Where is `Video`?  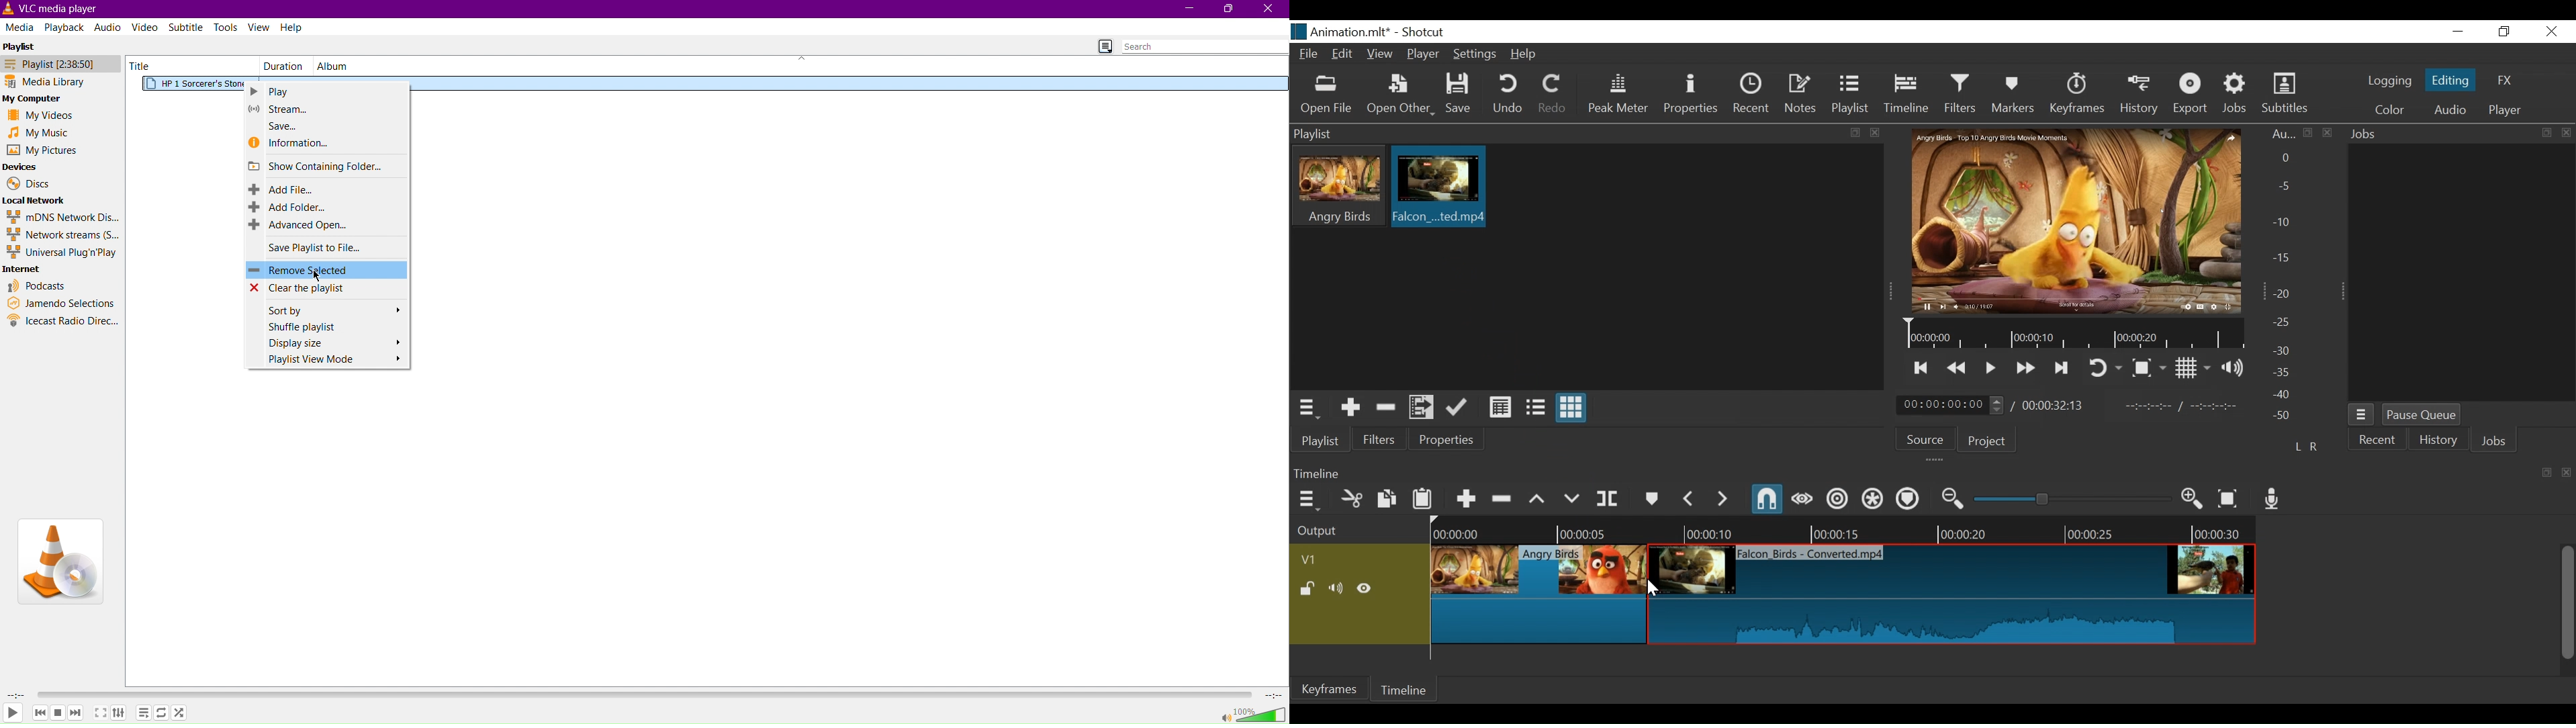 Video is located at coordinates (147, 28).